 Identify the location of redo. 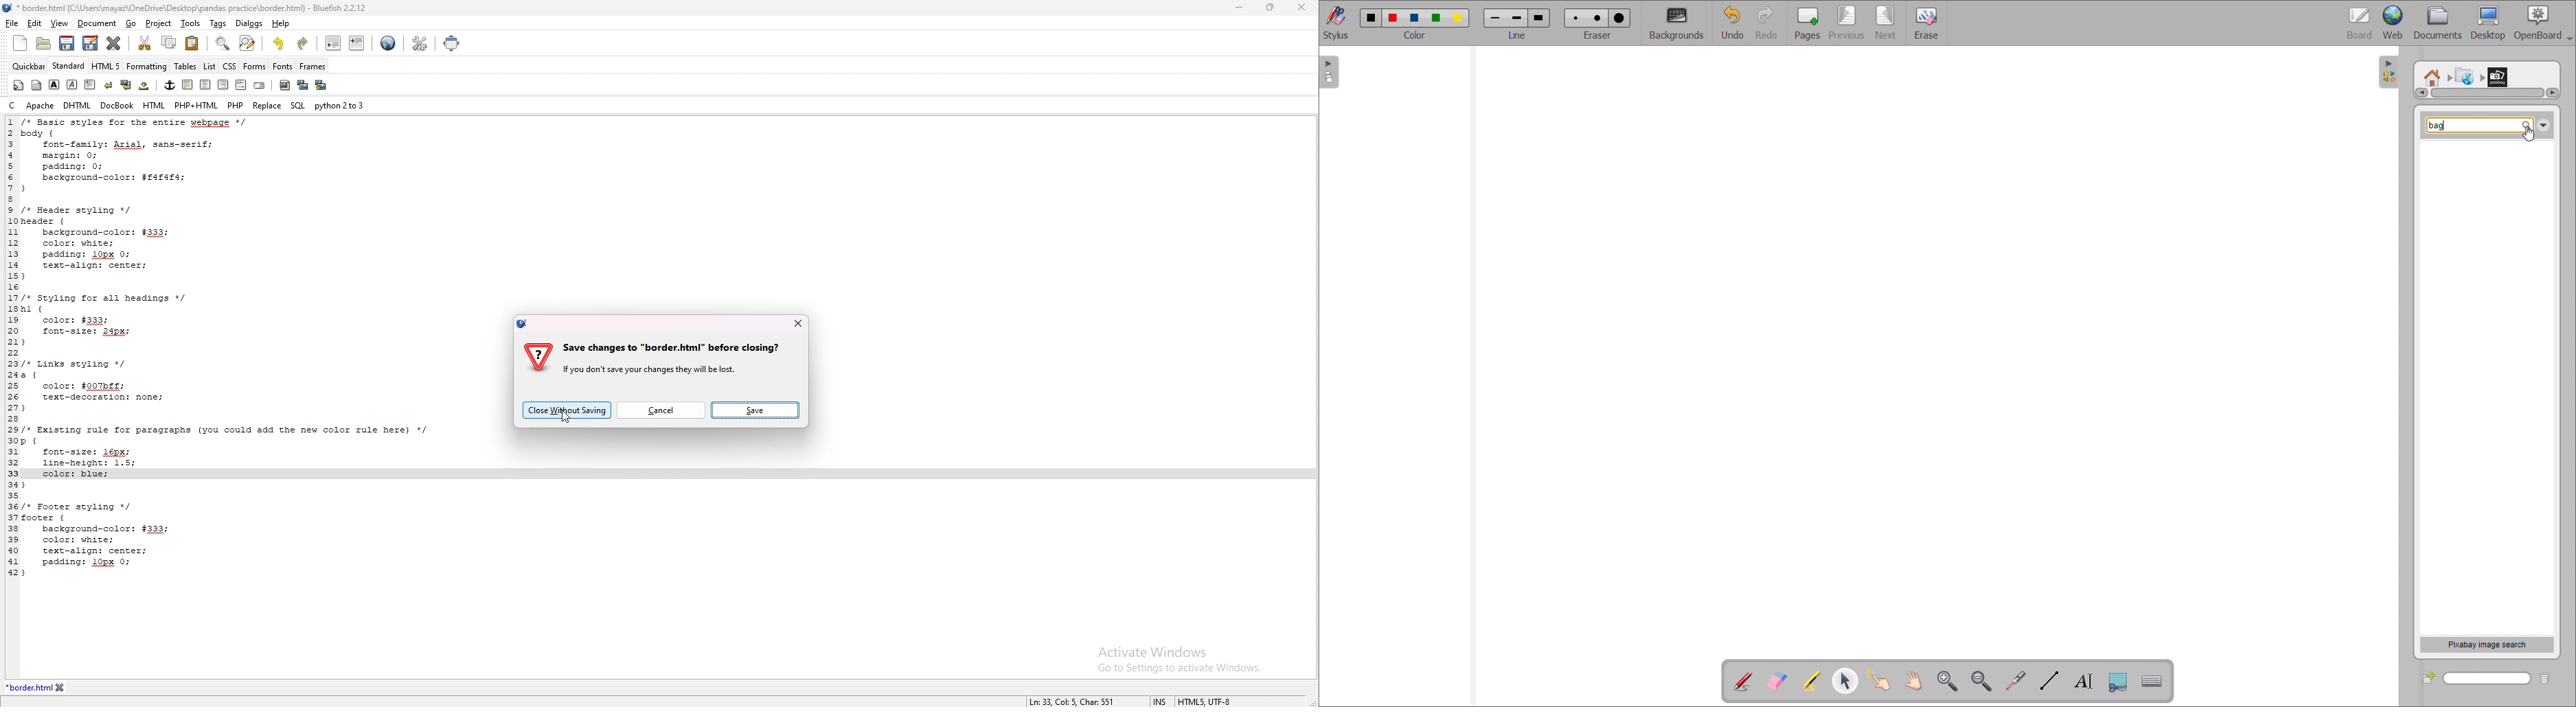
(303, 42).